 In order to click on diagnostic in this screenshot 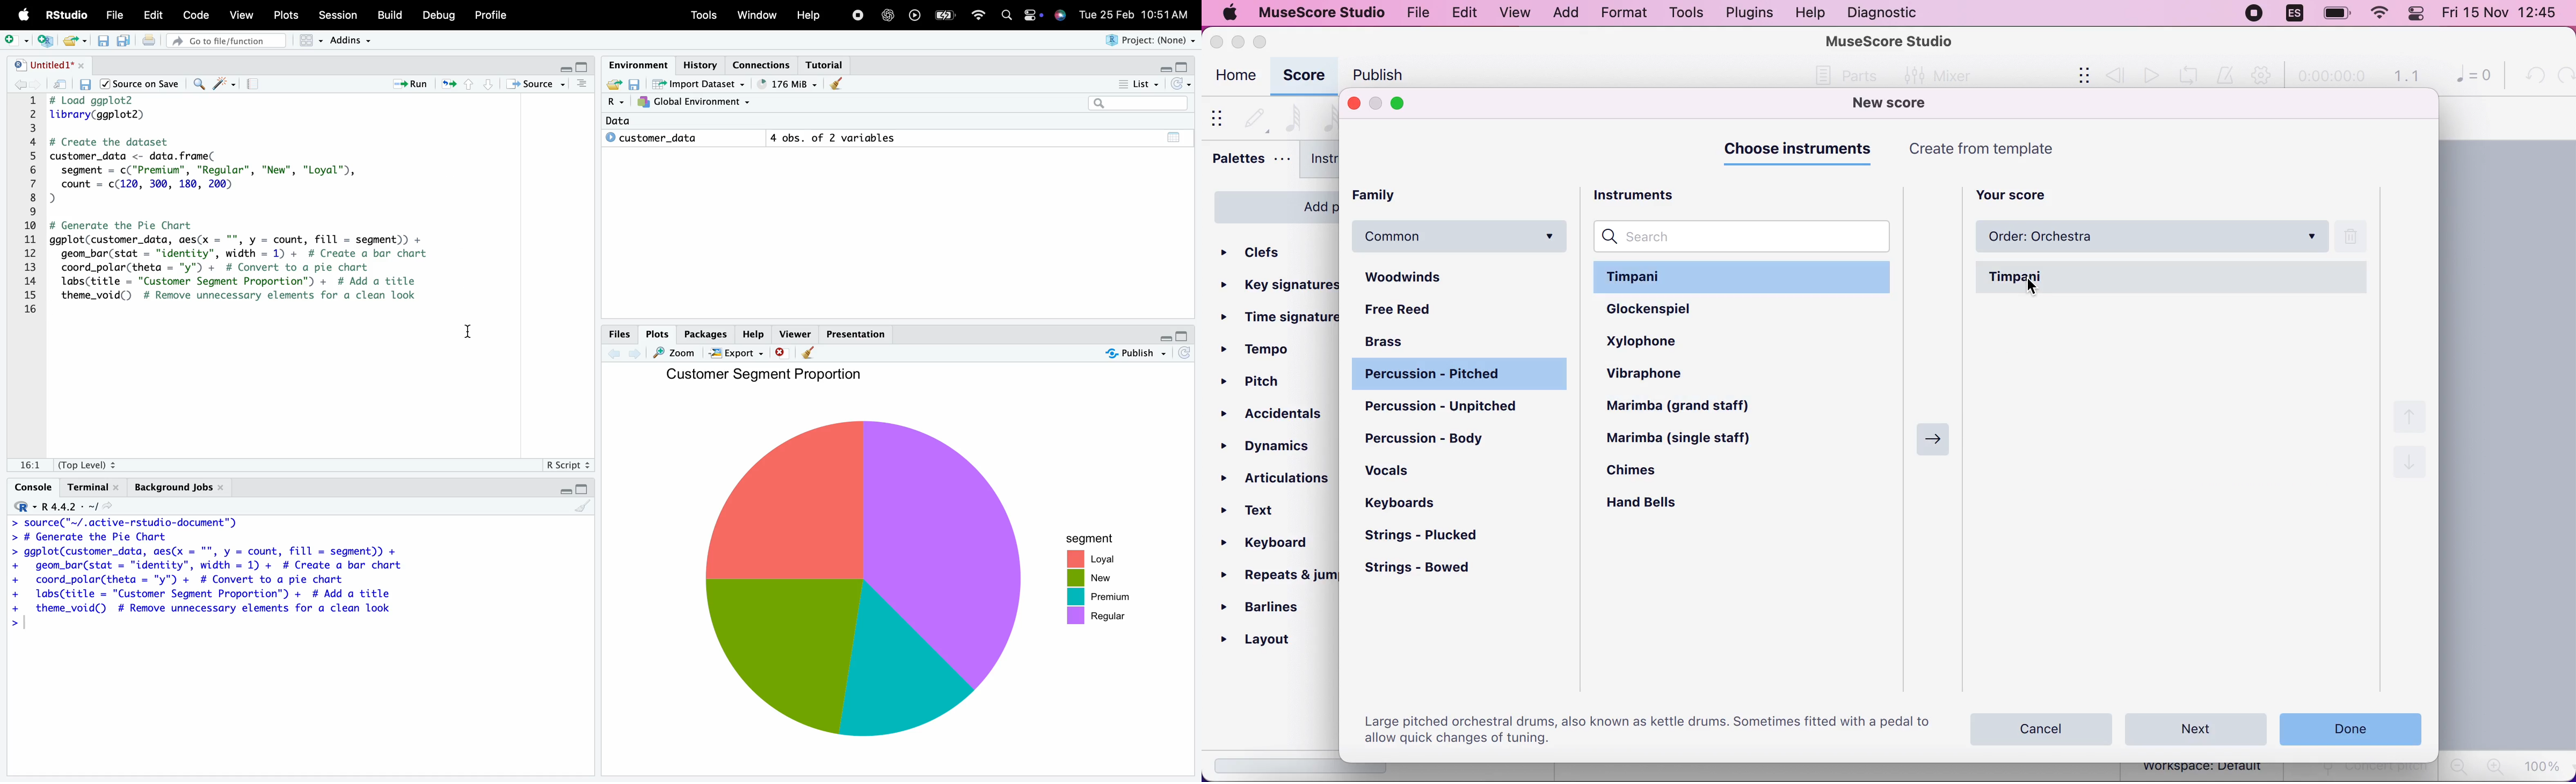, I will do `click(1886, 12)`.